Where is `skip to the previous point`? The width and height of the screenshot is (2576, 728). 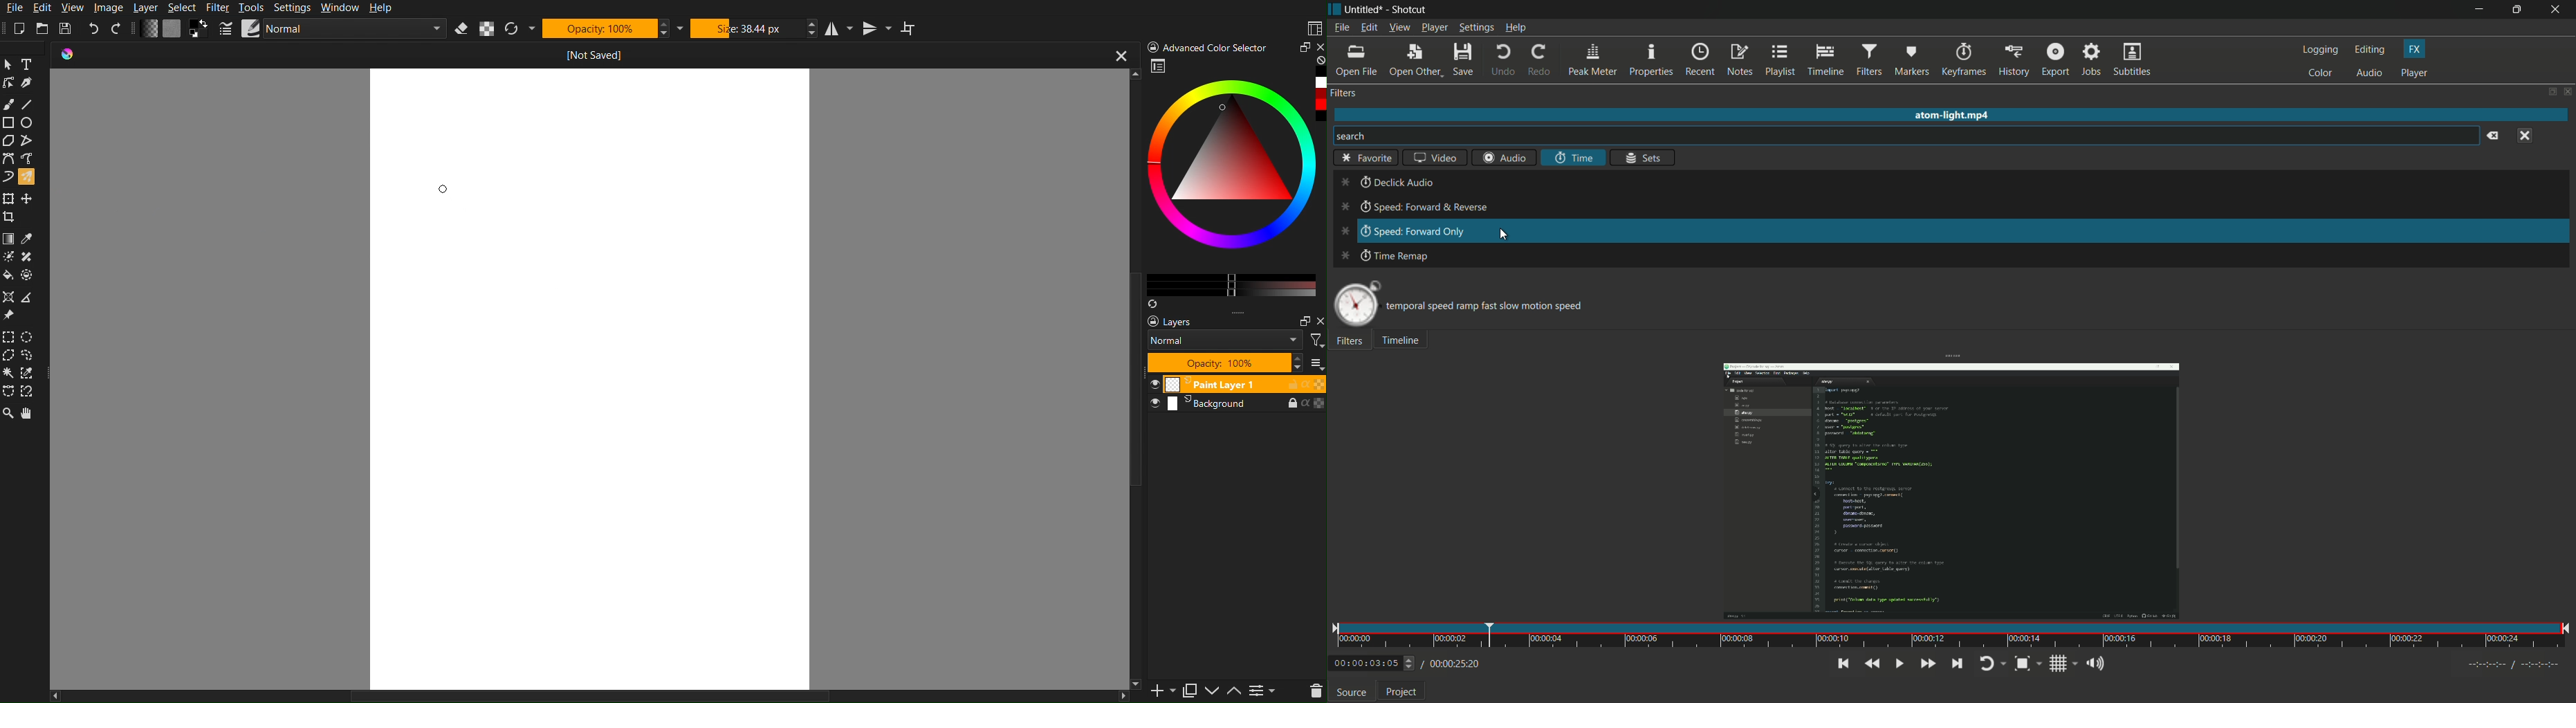
skip to the previous point is located at coordinates (1841, 664).